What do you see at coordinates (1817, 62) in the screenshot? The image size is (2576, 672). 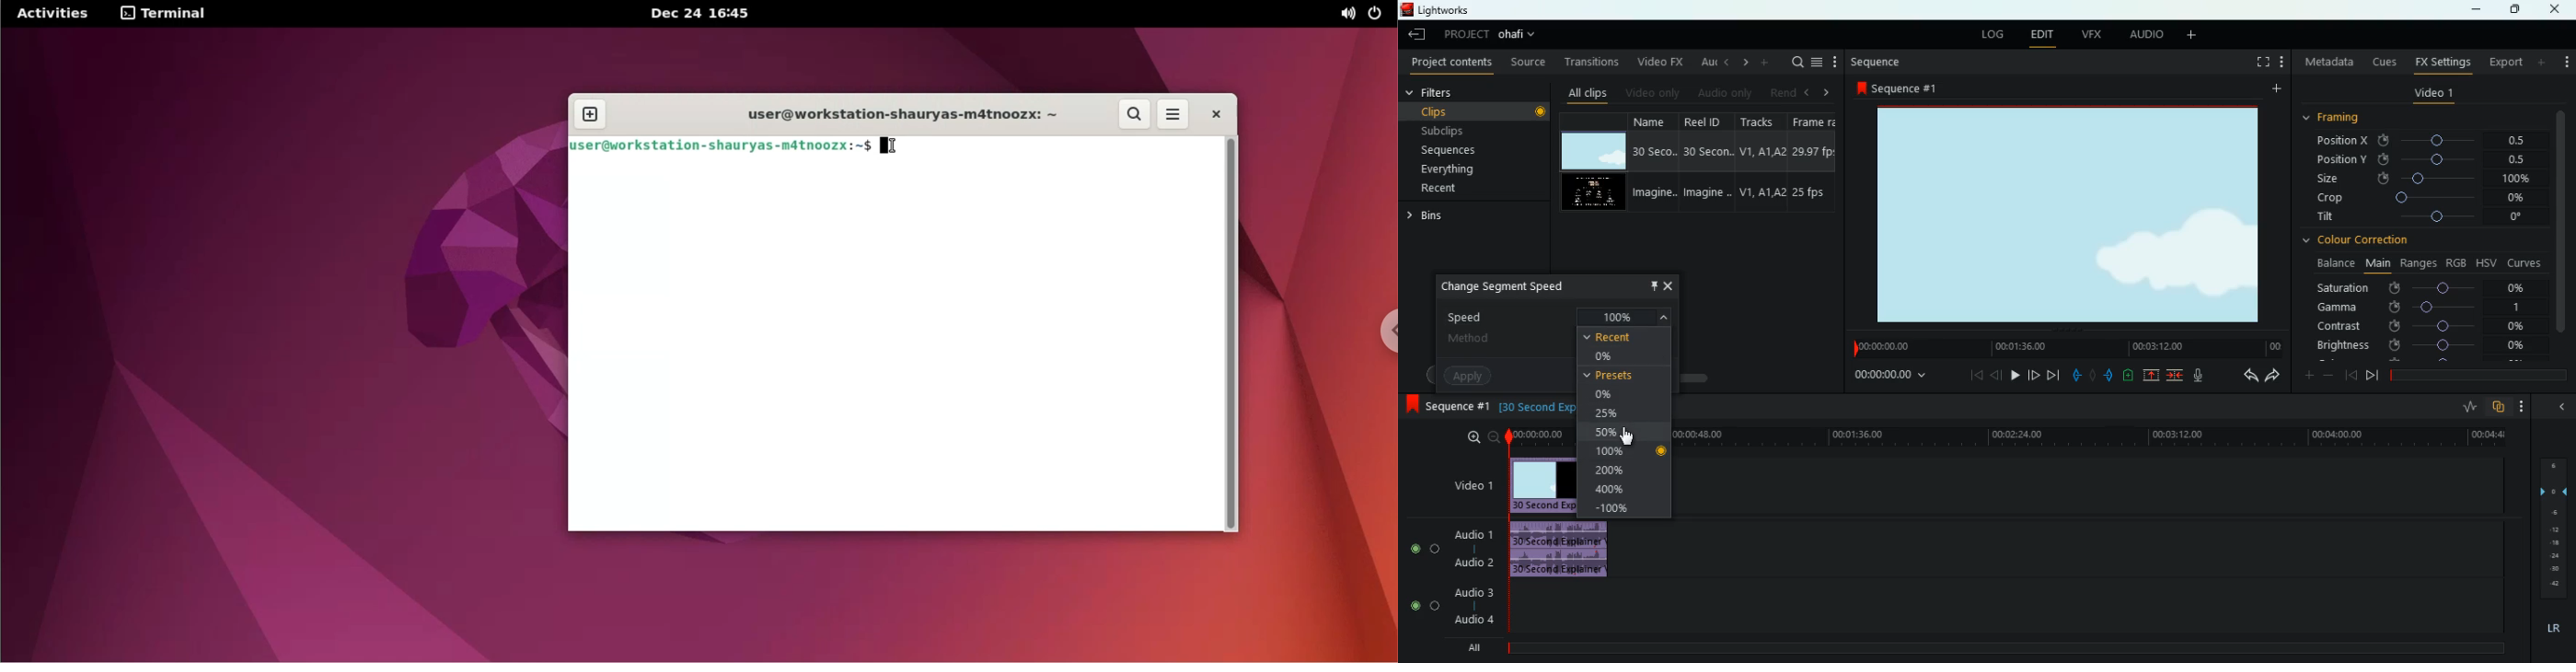 I see `menu` at bounding box center [1817, 62].